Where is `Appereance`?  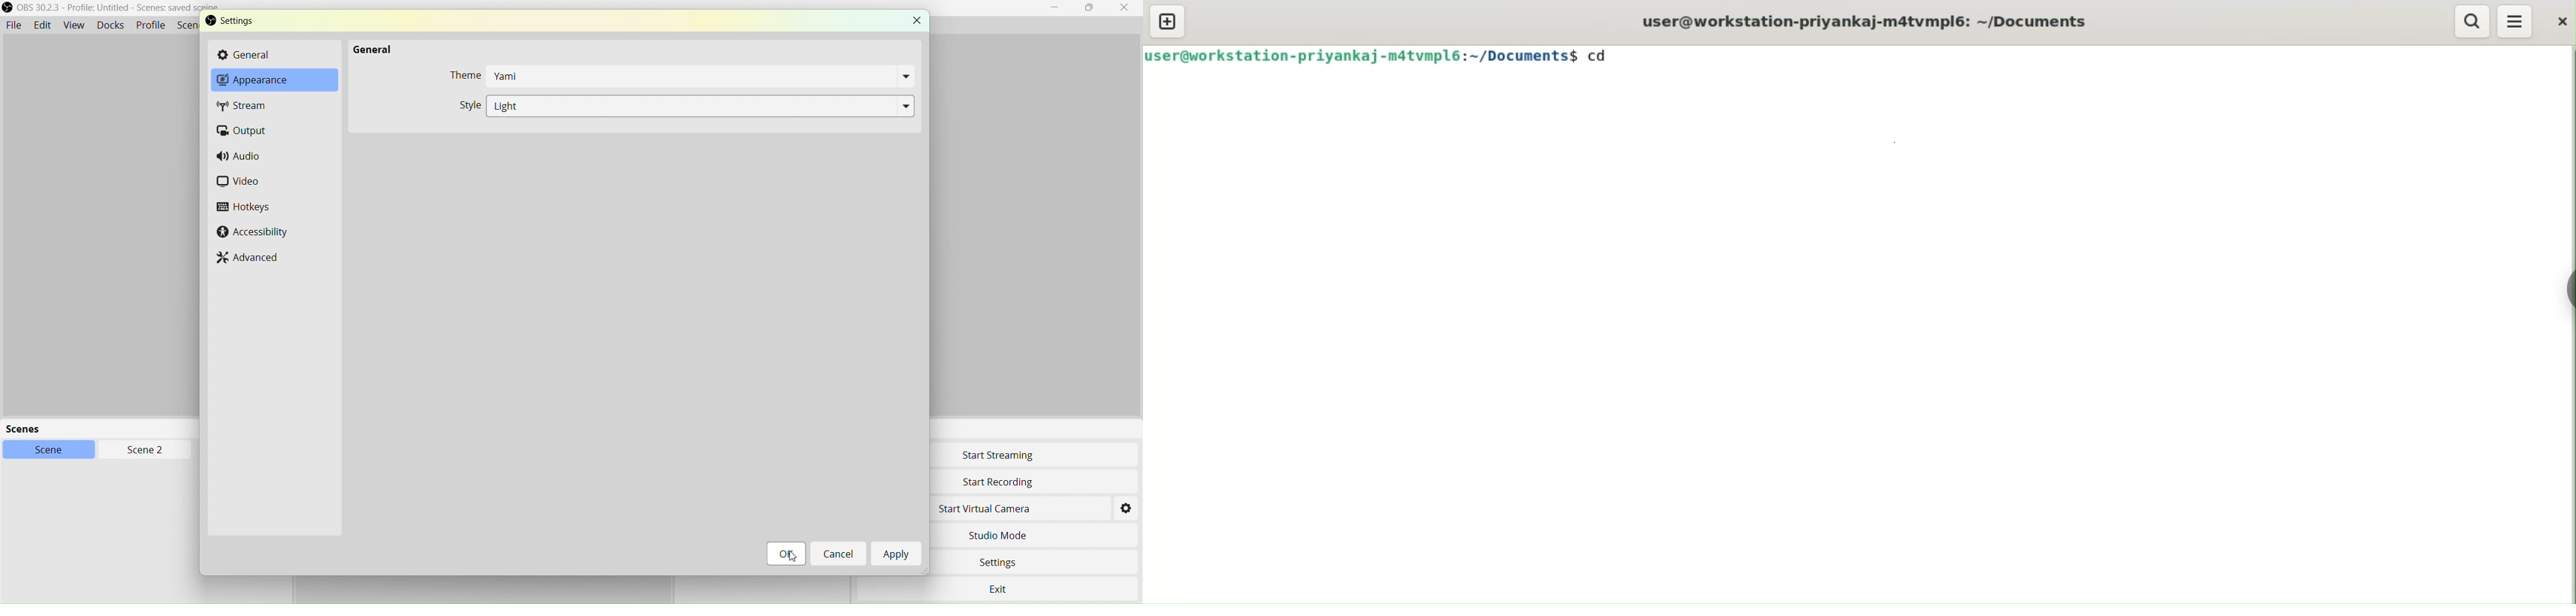 Appereance is located at coordinates (267, 83).